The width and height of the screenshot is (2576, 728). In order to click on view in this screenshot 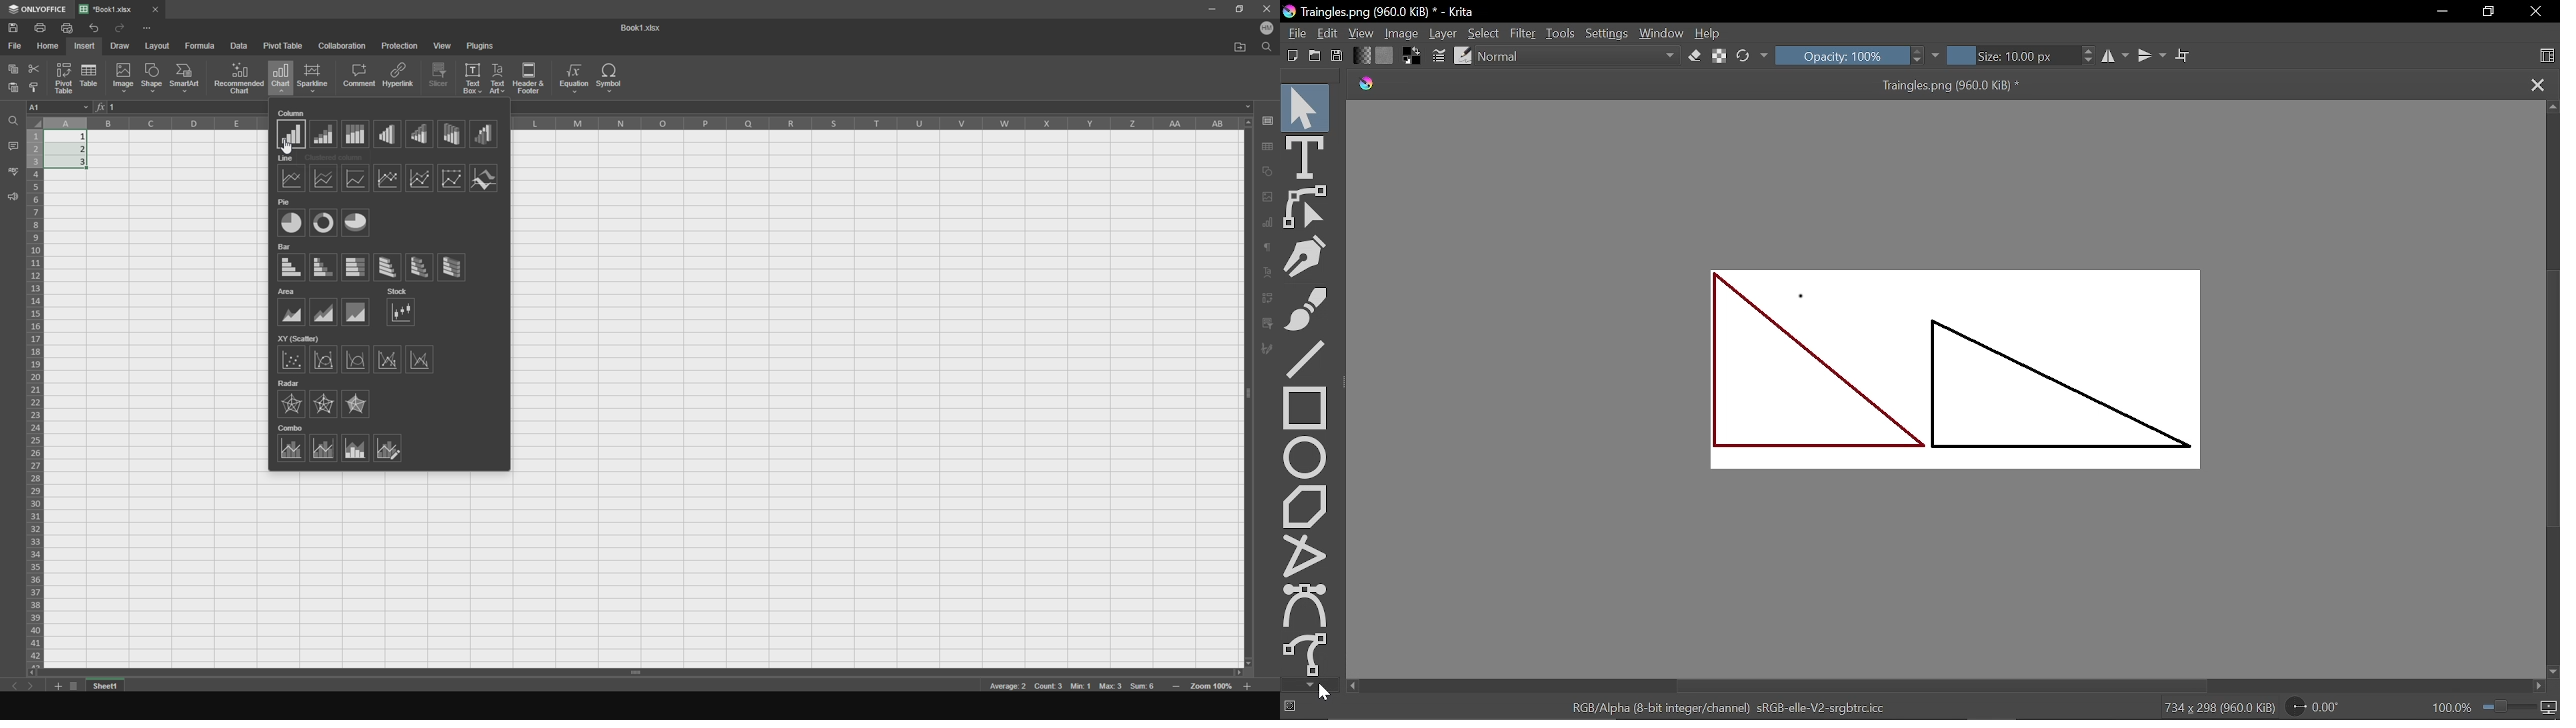, I will do `click(443, 44)`.